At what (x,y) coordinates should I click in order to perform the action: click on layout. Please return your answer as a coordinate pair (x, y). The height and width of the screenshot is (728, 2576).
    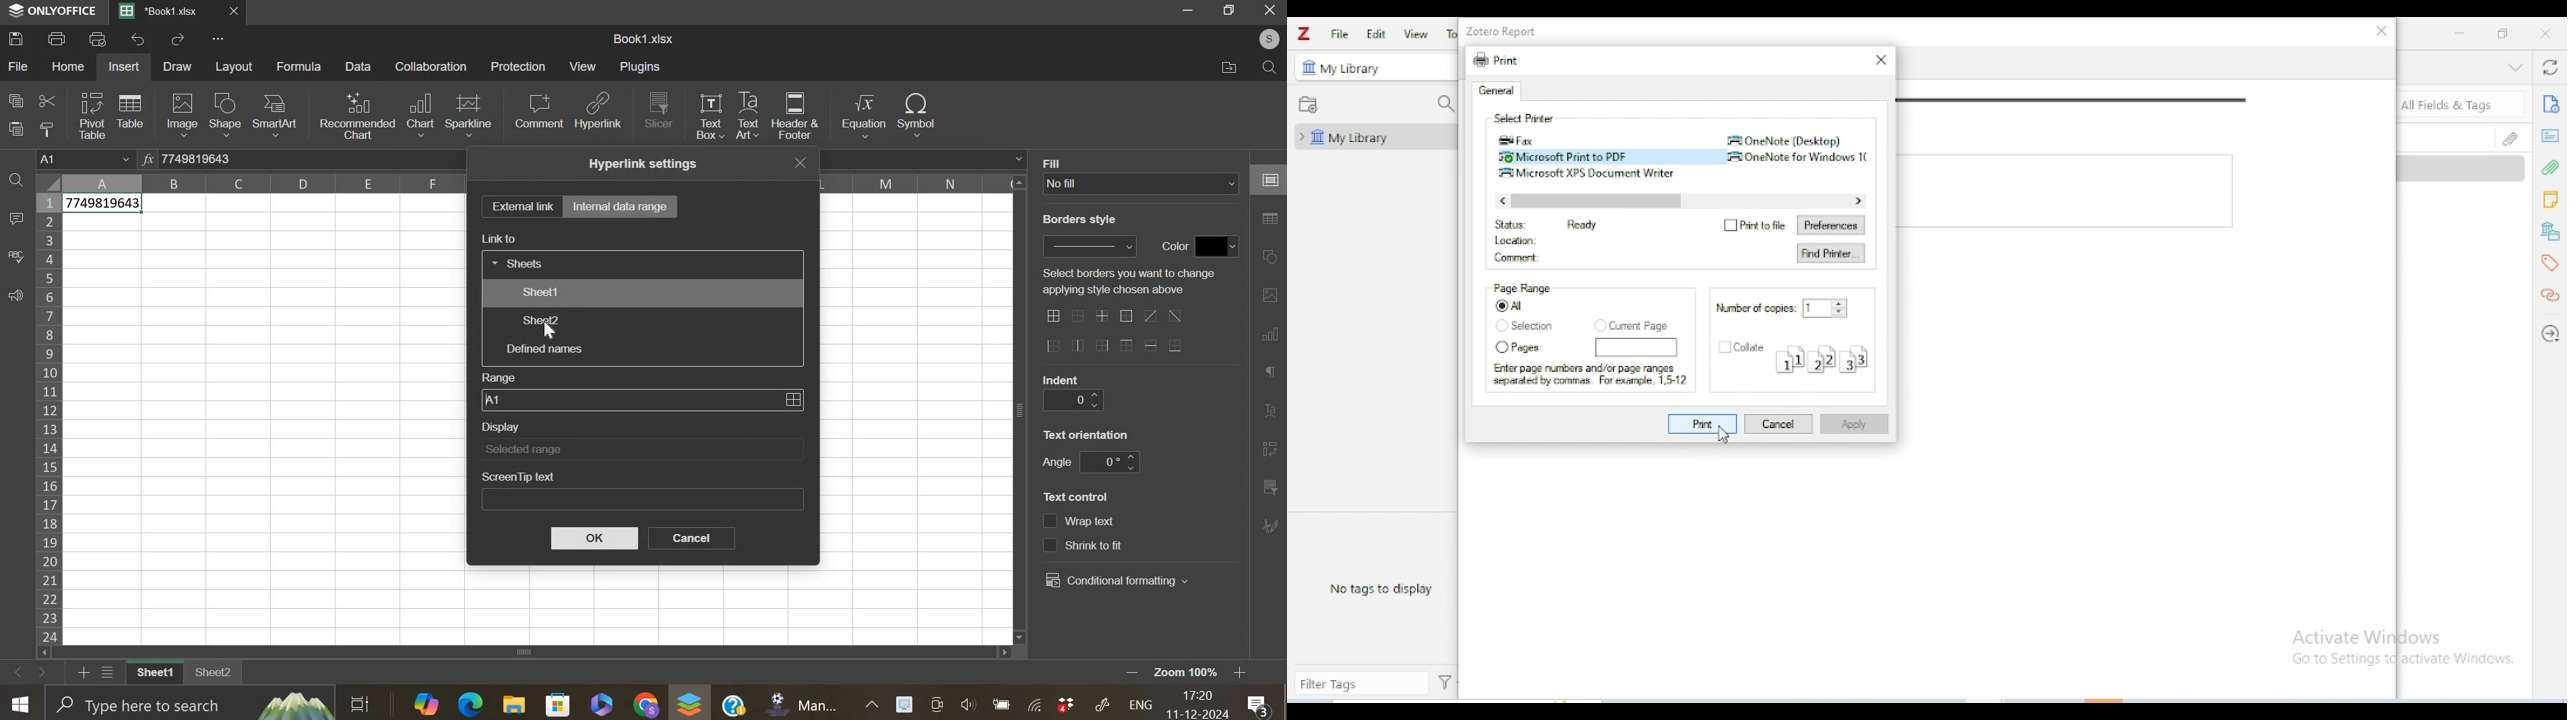
    Looking at the image, I should click on (235, 67).